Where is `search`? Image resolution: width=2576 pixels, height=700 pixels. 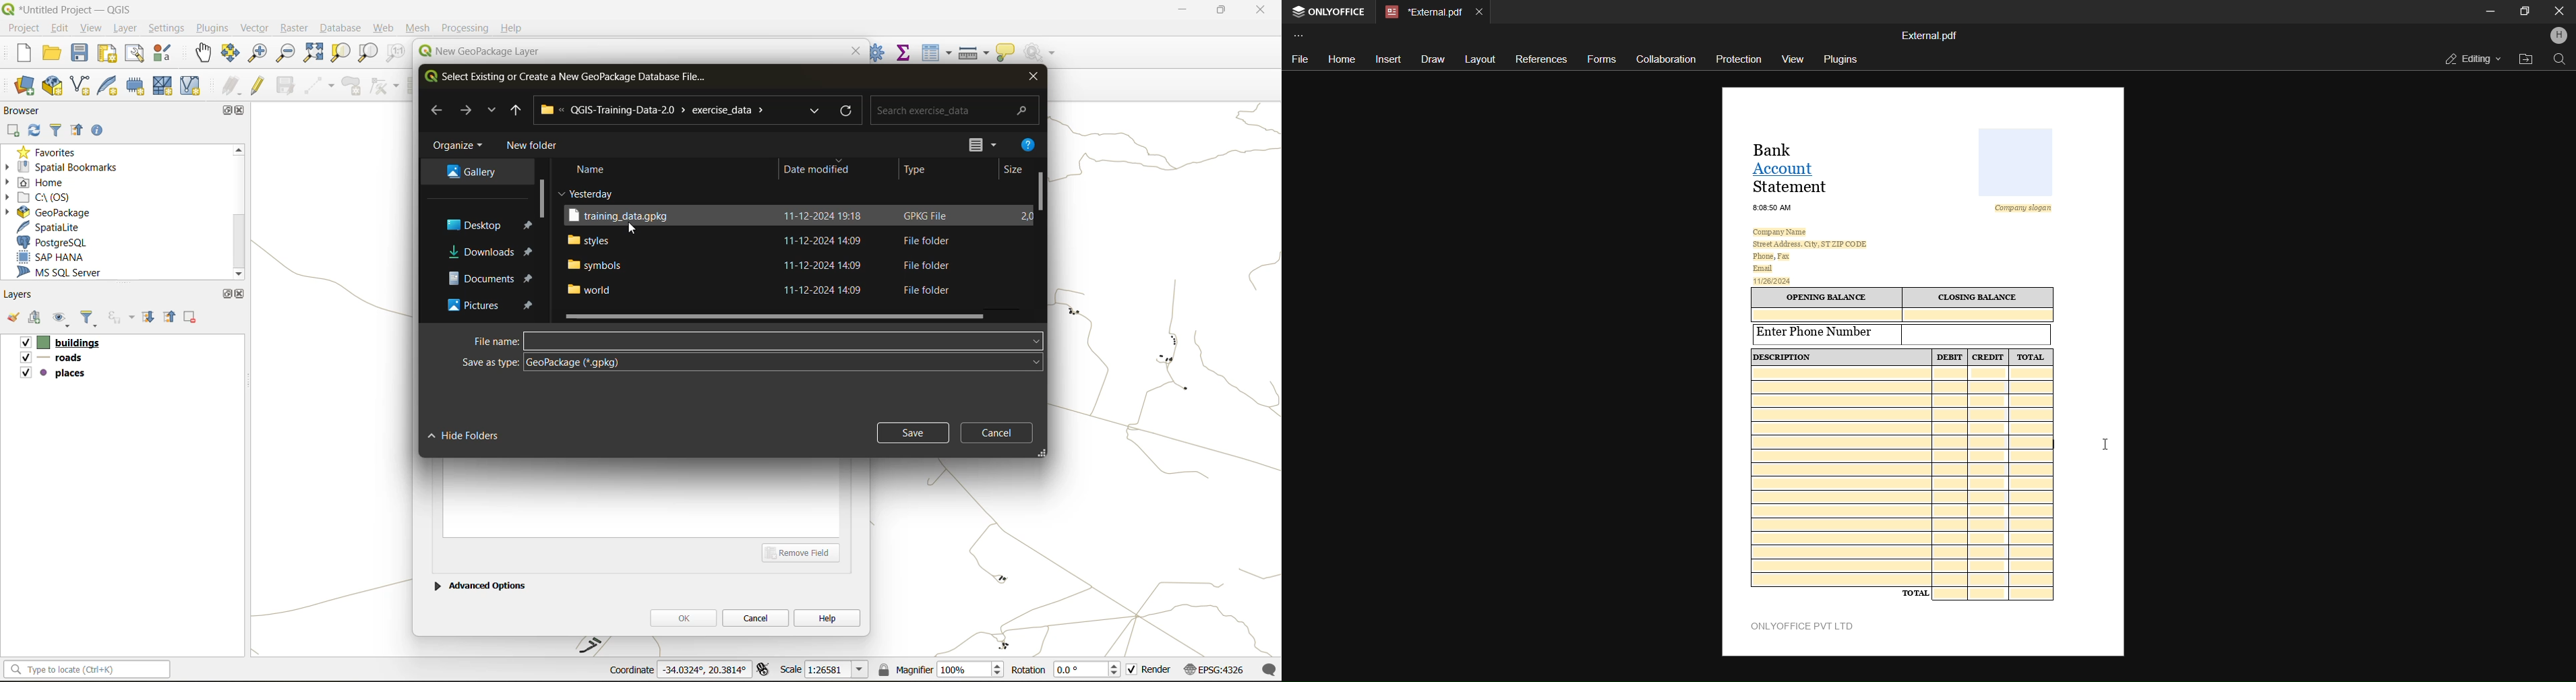 search is located at coordinates (2558, 60).